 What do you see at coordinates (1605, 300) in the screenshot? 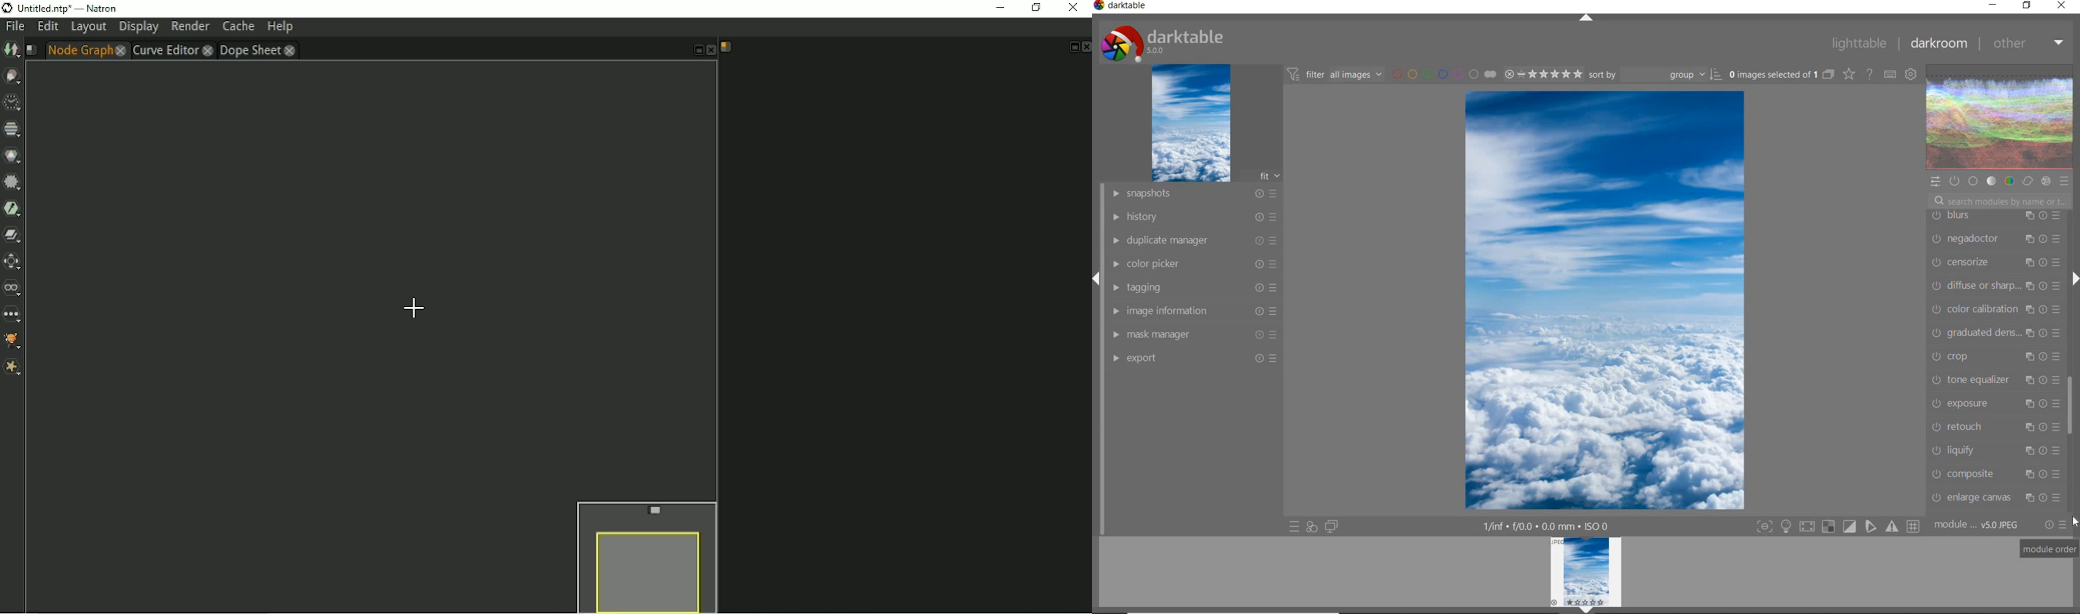
I see `SELECTED IMAGE` at bounding box center [1605, 300].